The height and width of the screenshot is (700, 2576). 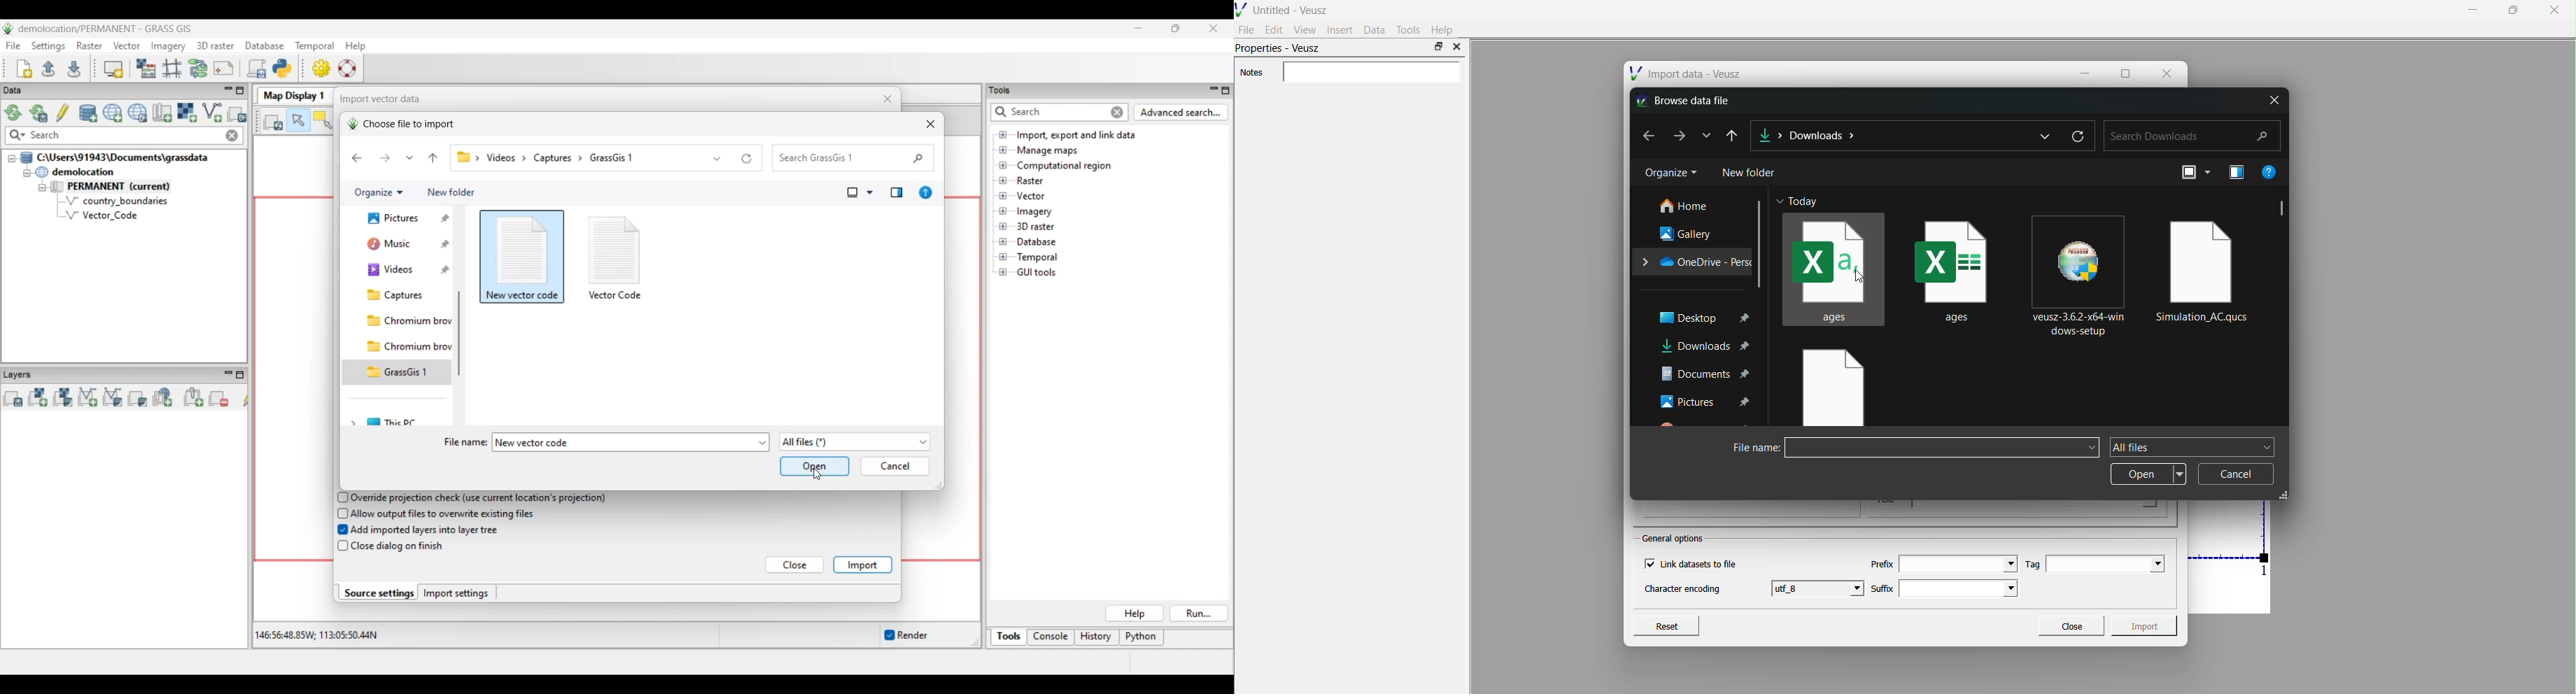 I want to click on Simulation AC.qucs, so click(x=2205, y=269).